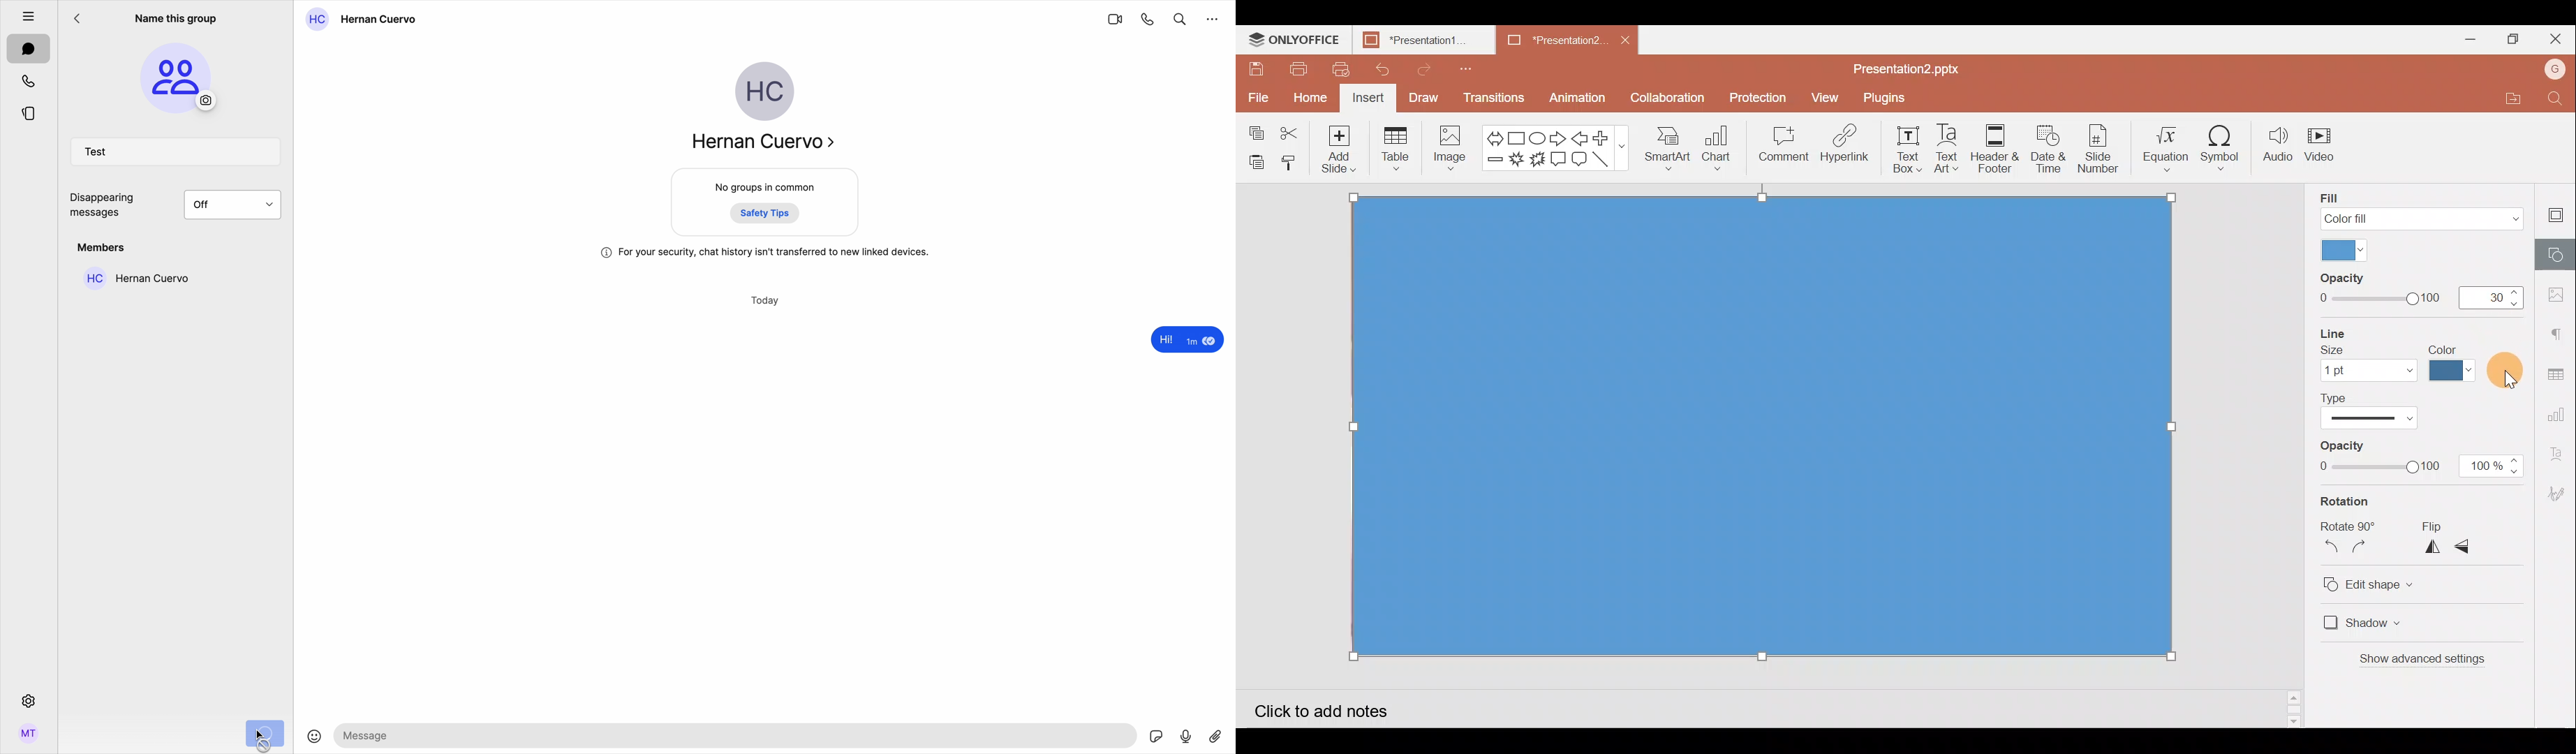 This screenshot has height=756, width=2576. Describe the element at coordinates (1427, 69) in the screenshot. I see `Redo` at that location.